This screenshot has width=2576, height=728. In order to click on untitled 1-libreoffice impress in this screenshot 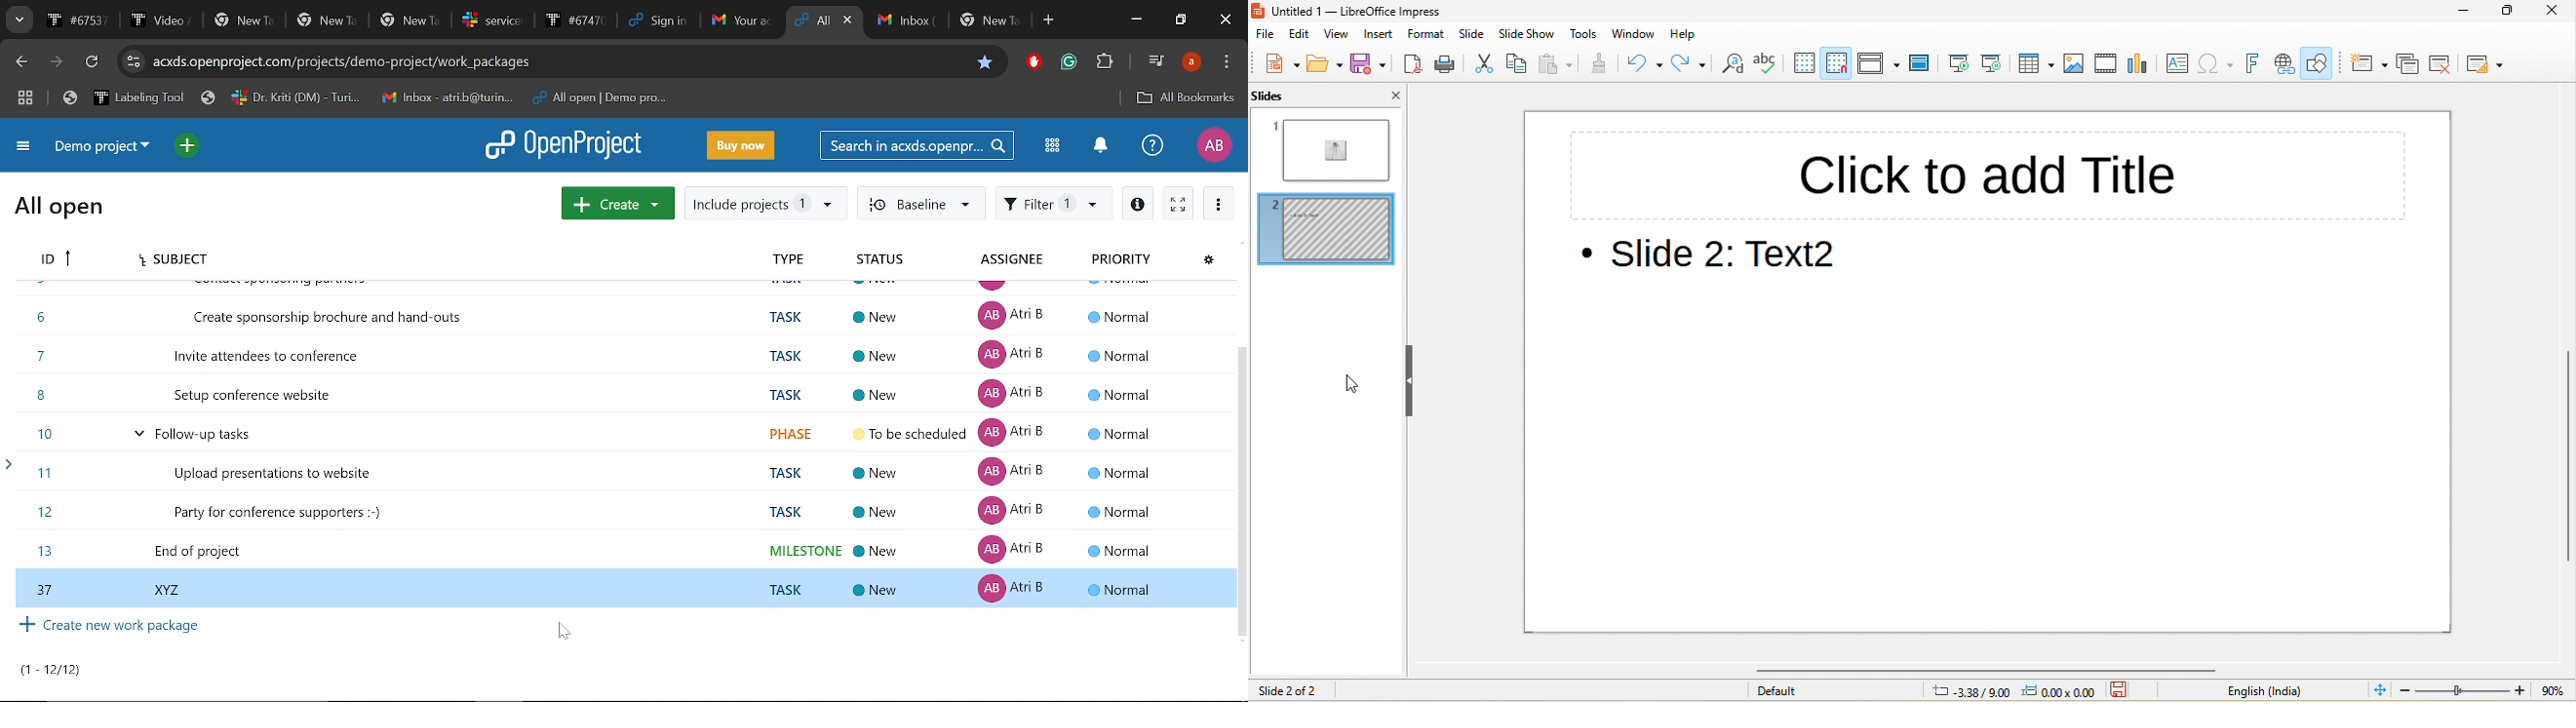, I will do `click(1399, 12)`.